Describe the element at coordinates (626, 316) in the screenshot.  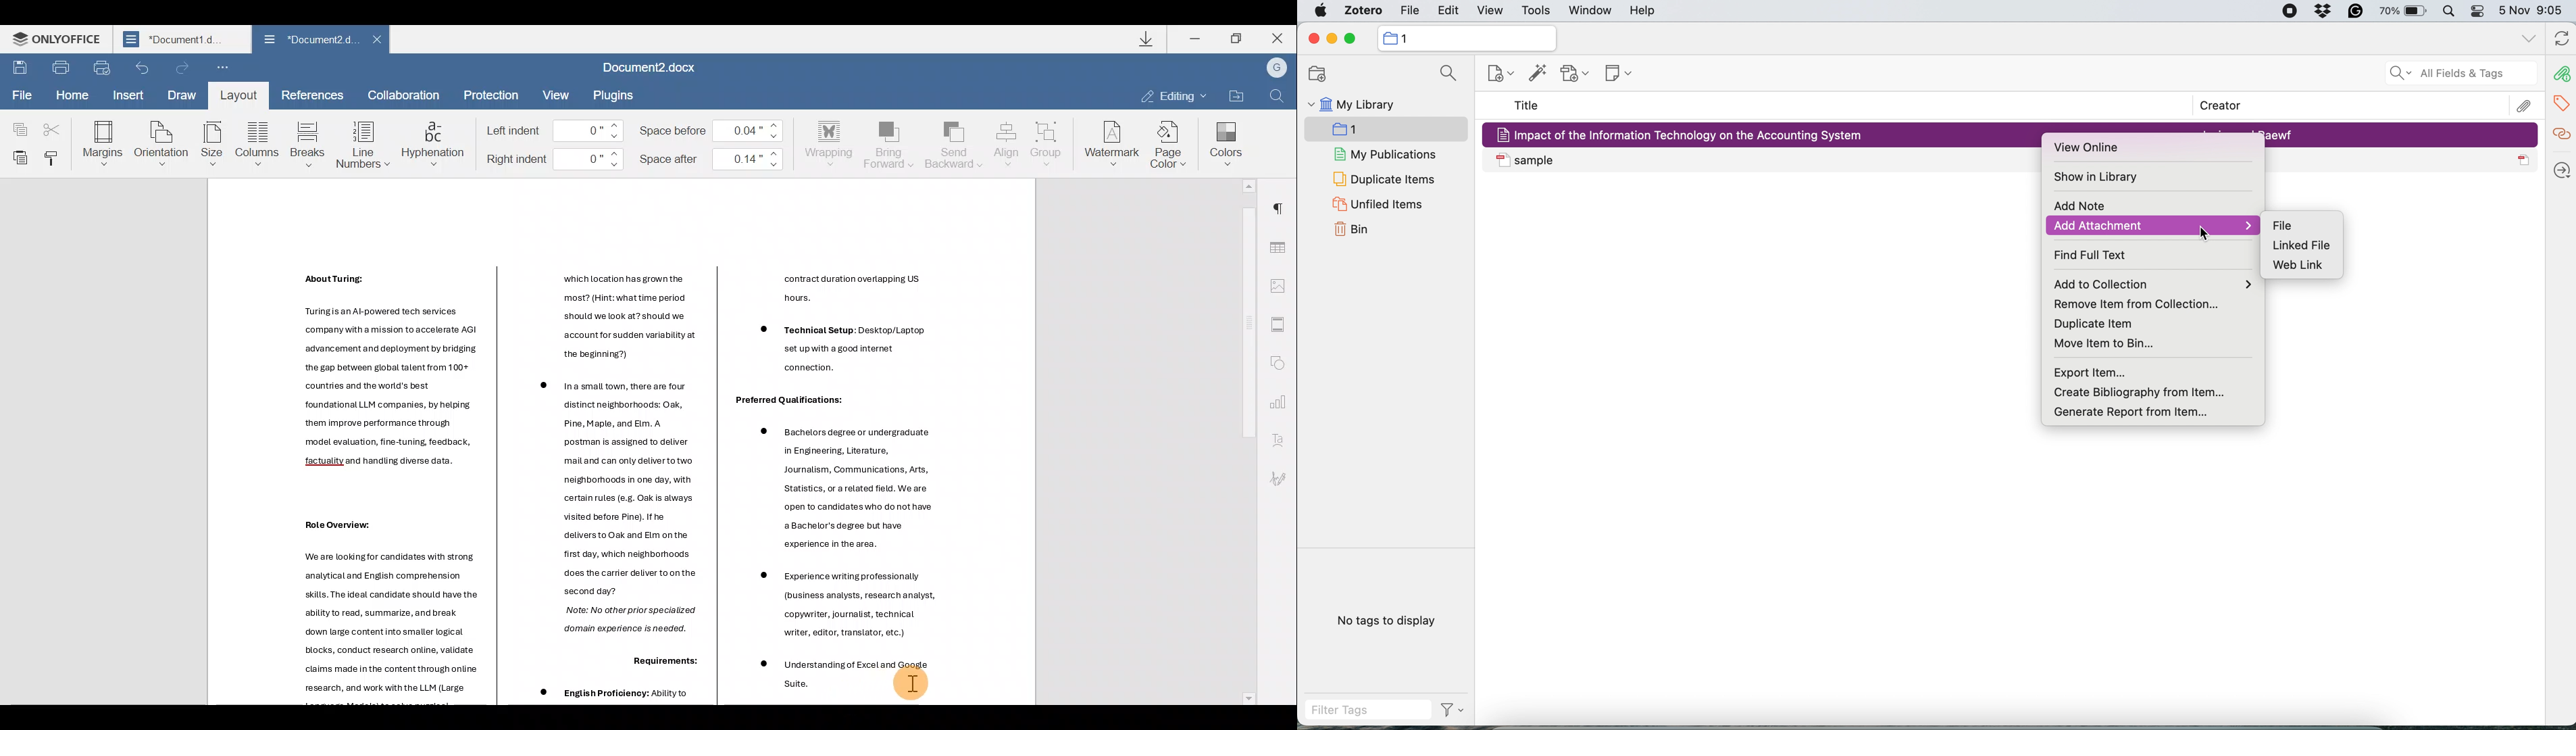
I see `` at that location.